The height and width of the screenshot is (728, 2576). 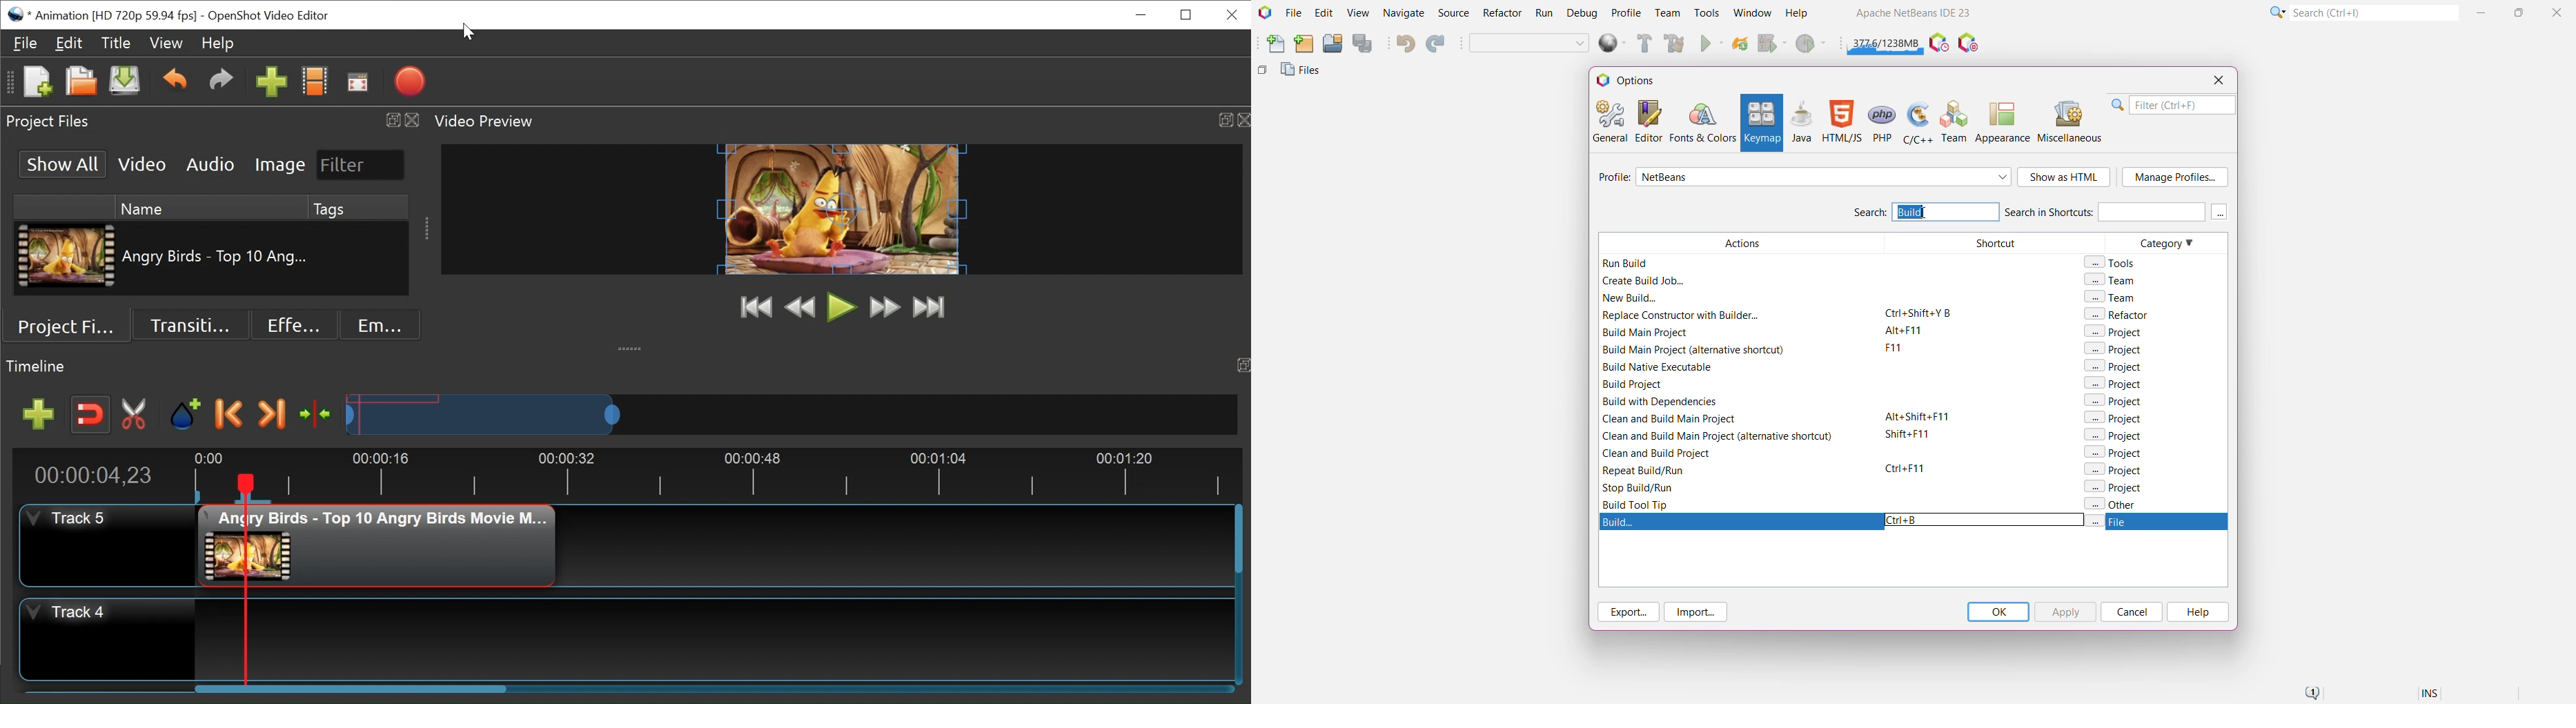 I want to click on Profile, so click(x=1612, y=179).